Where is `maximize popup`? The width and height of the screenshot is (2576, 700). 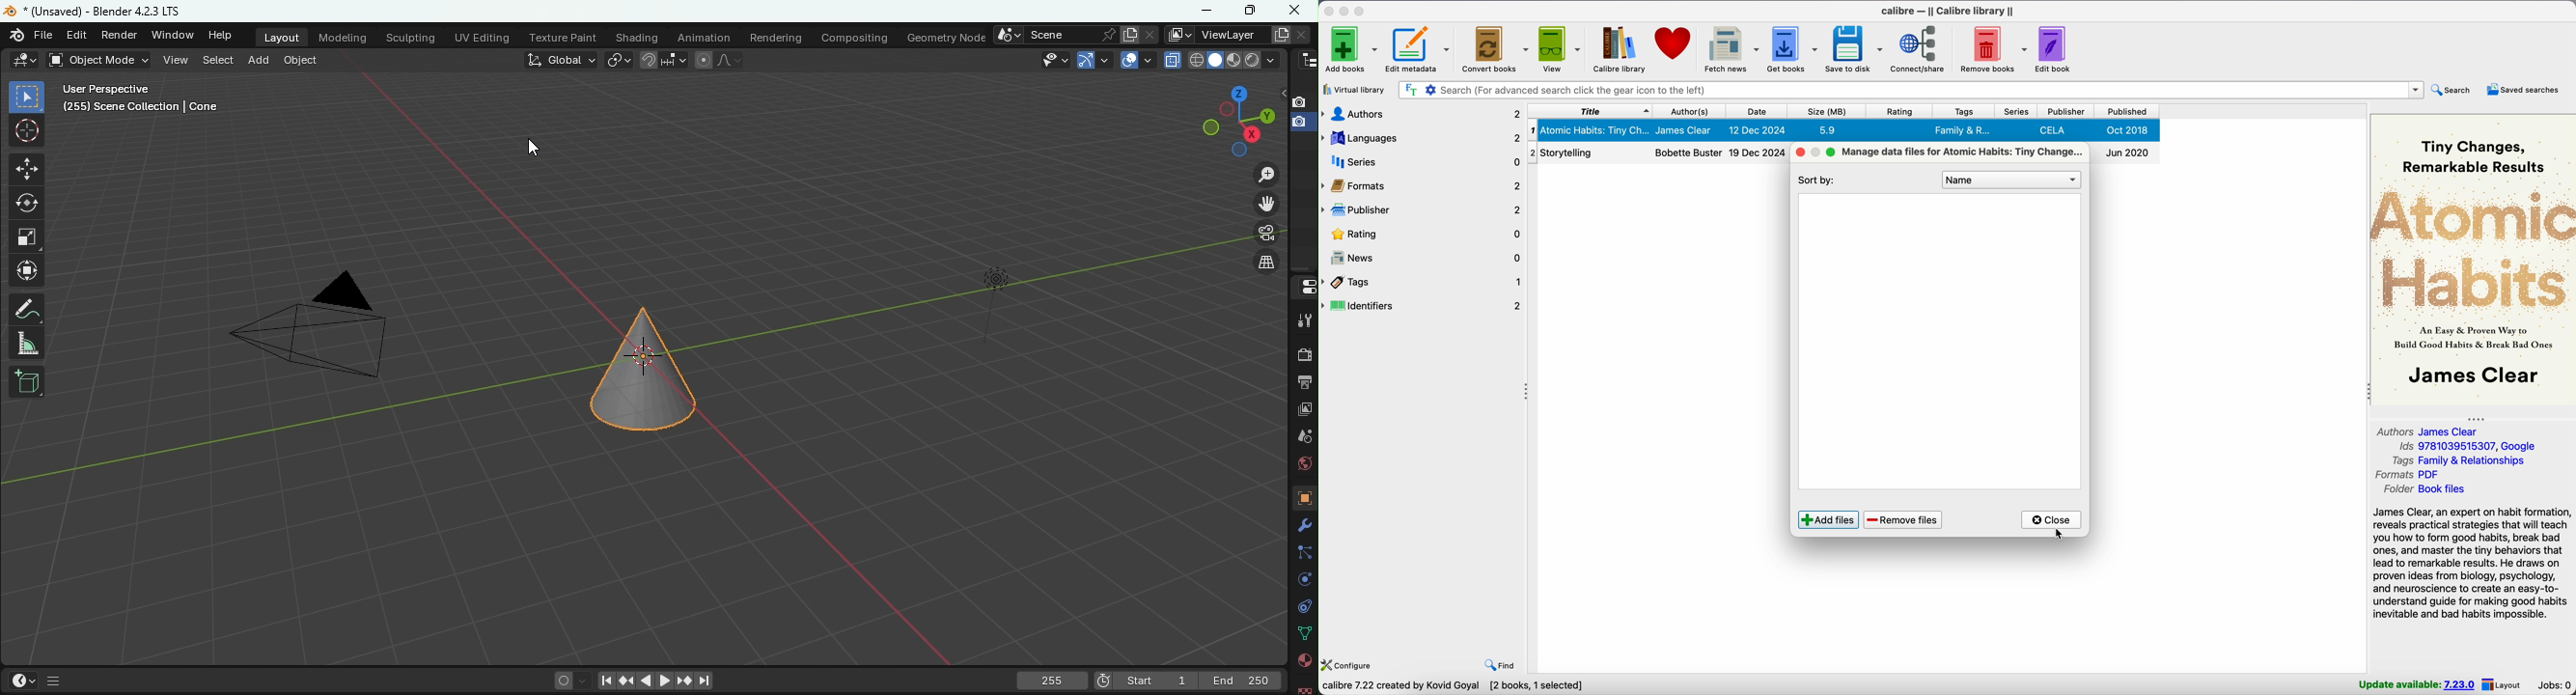
maximize popup is located at coordinates (1832, 152).